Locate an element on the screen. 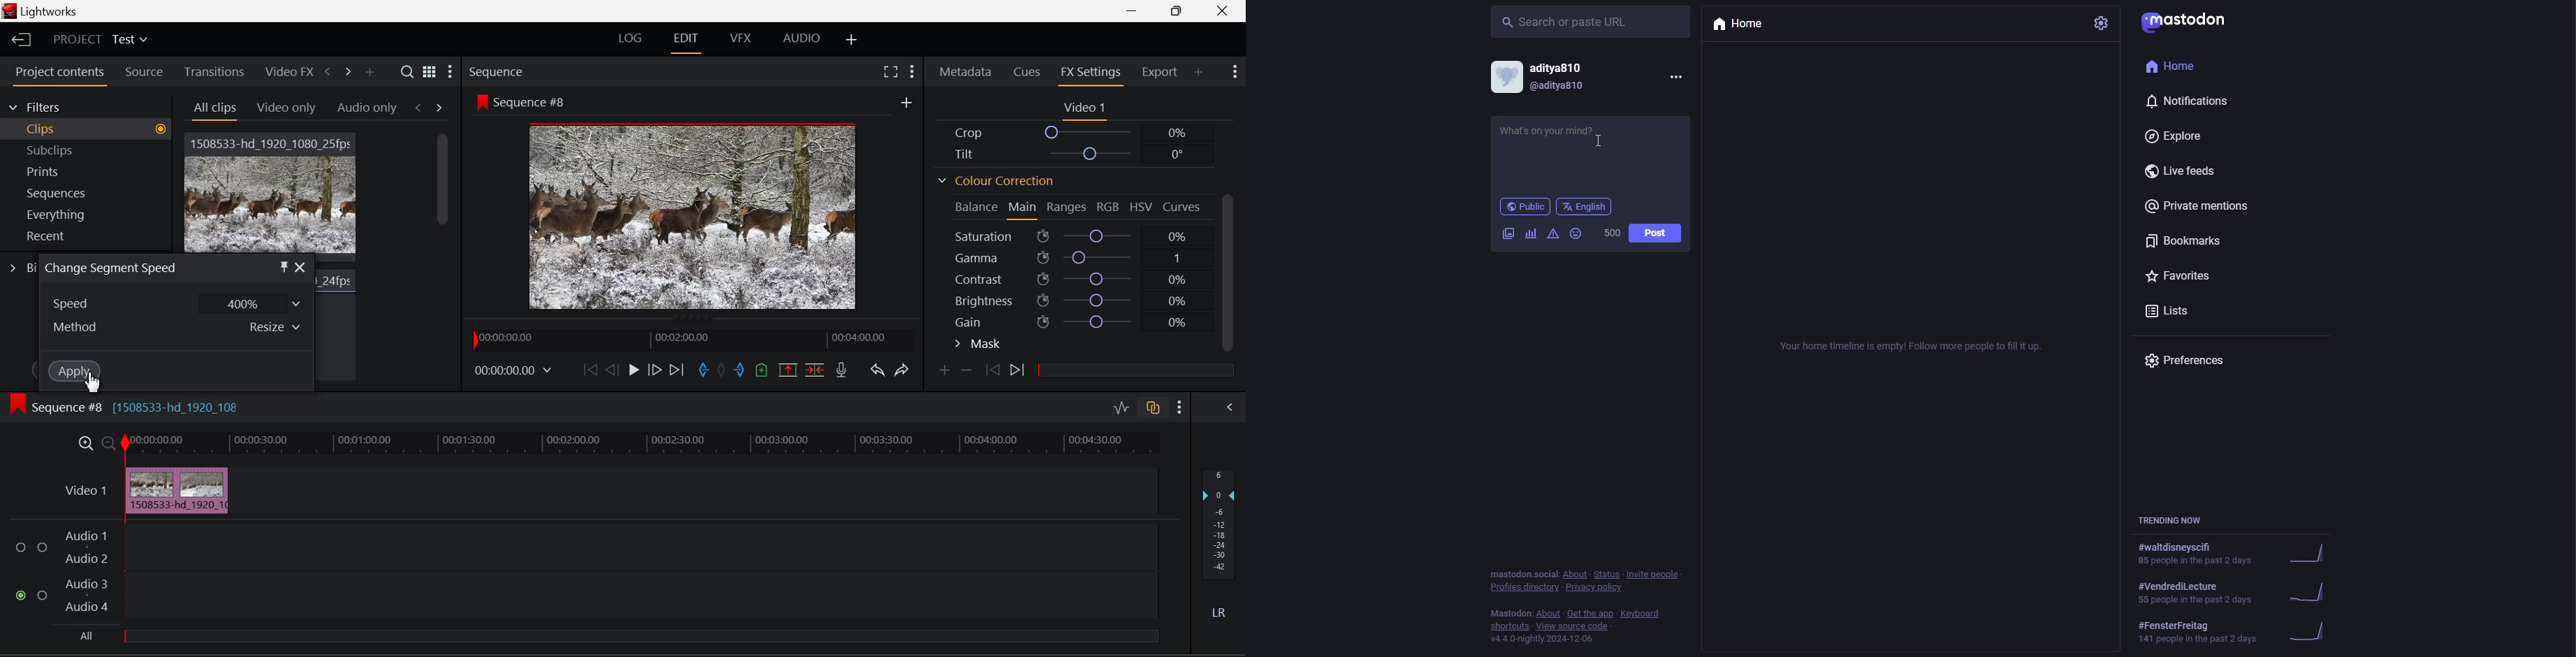 The height and width of the screenshot is (672, 2576). Movement between Tabs is located at coordinates (430, 108).